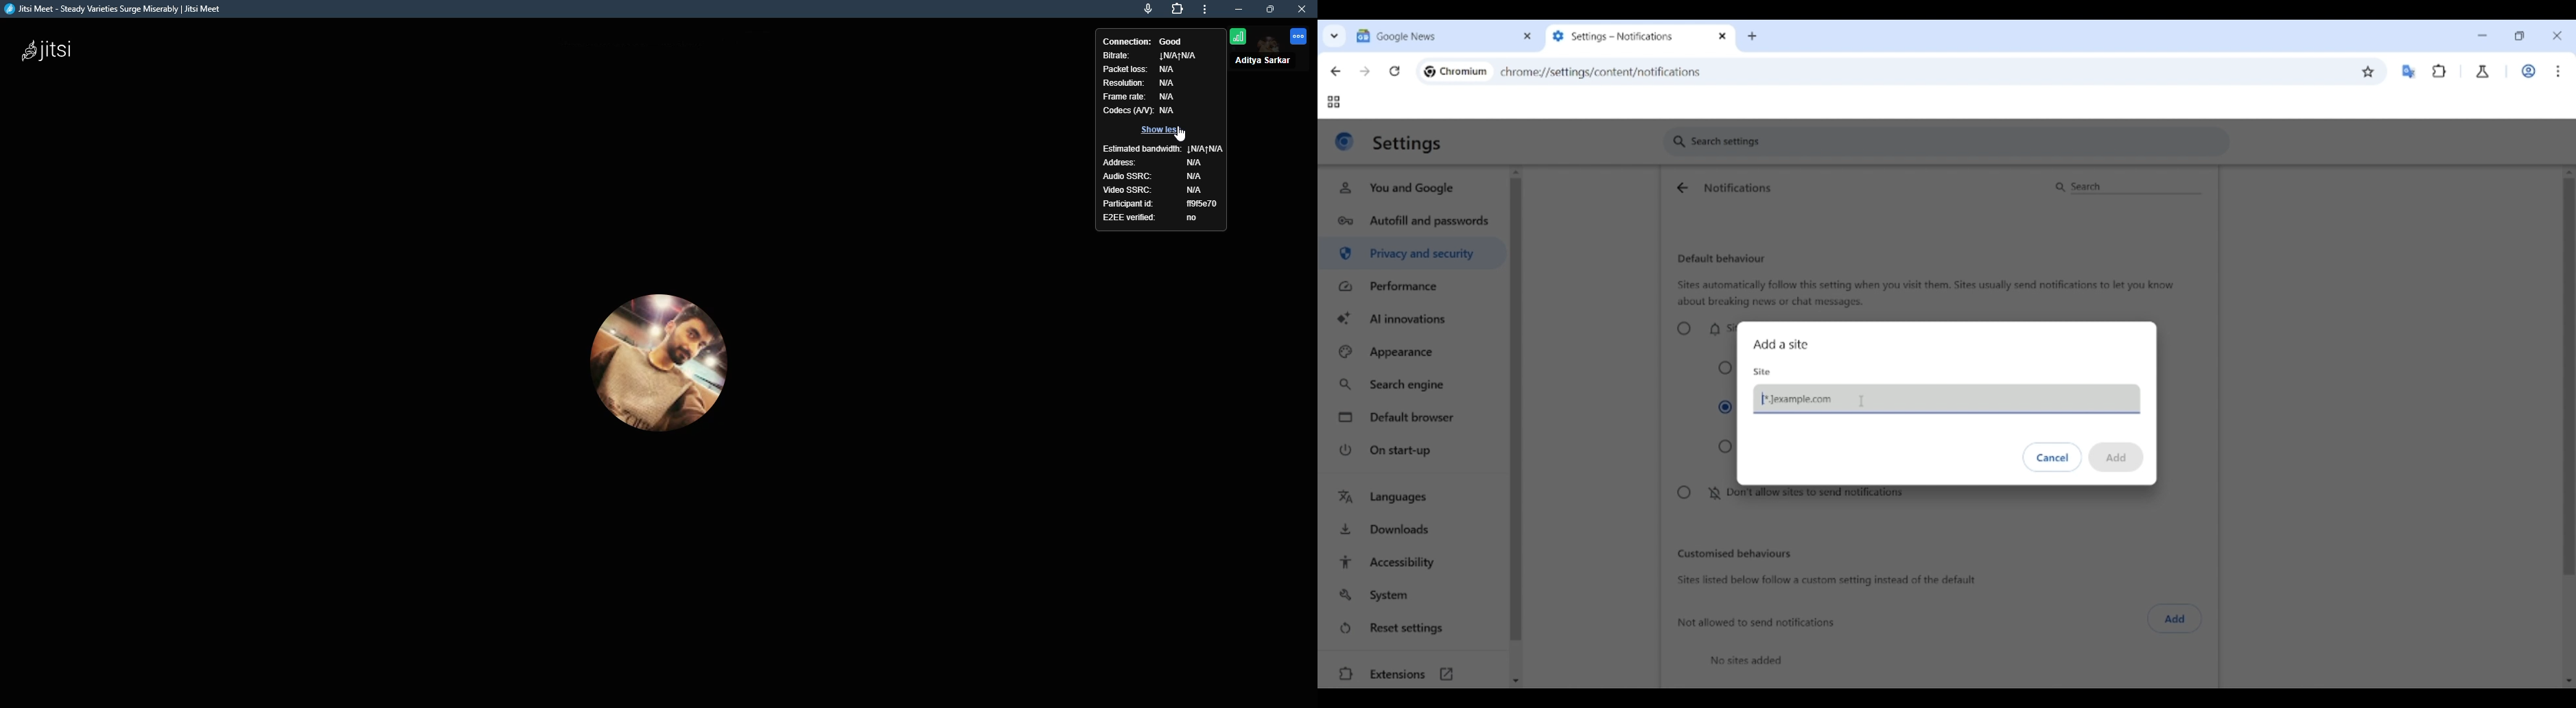  Describe the element at coordinates (1129, 190) in the screenshot. I see `video ssrc` at that location.